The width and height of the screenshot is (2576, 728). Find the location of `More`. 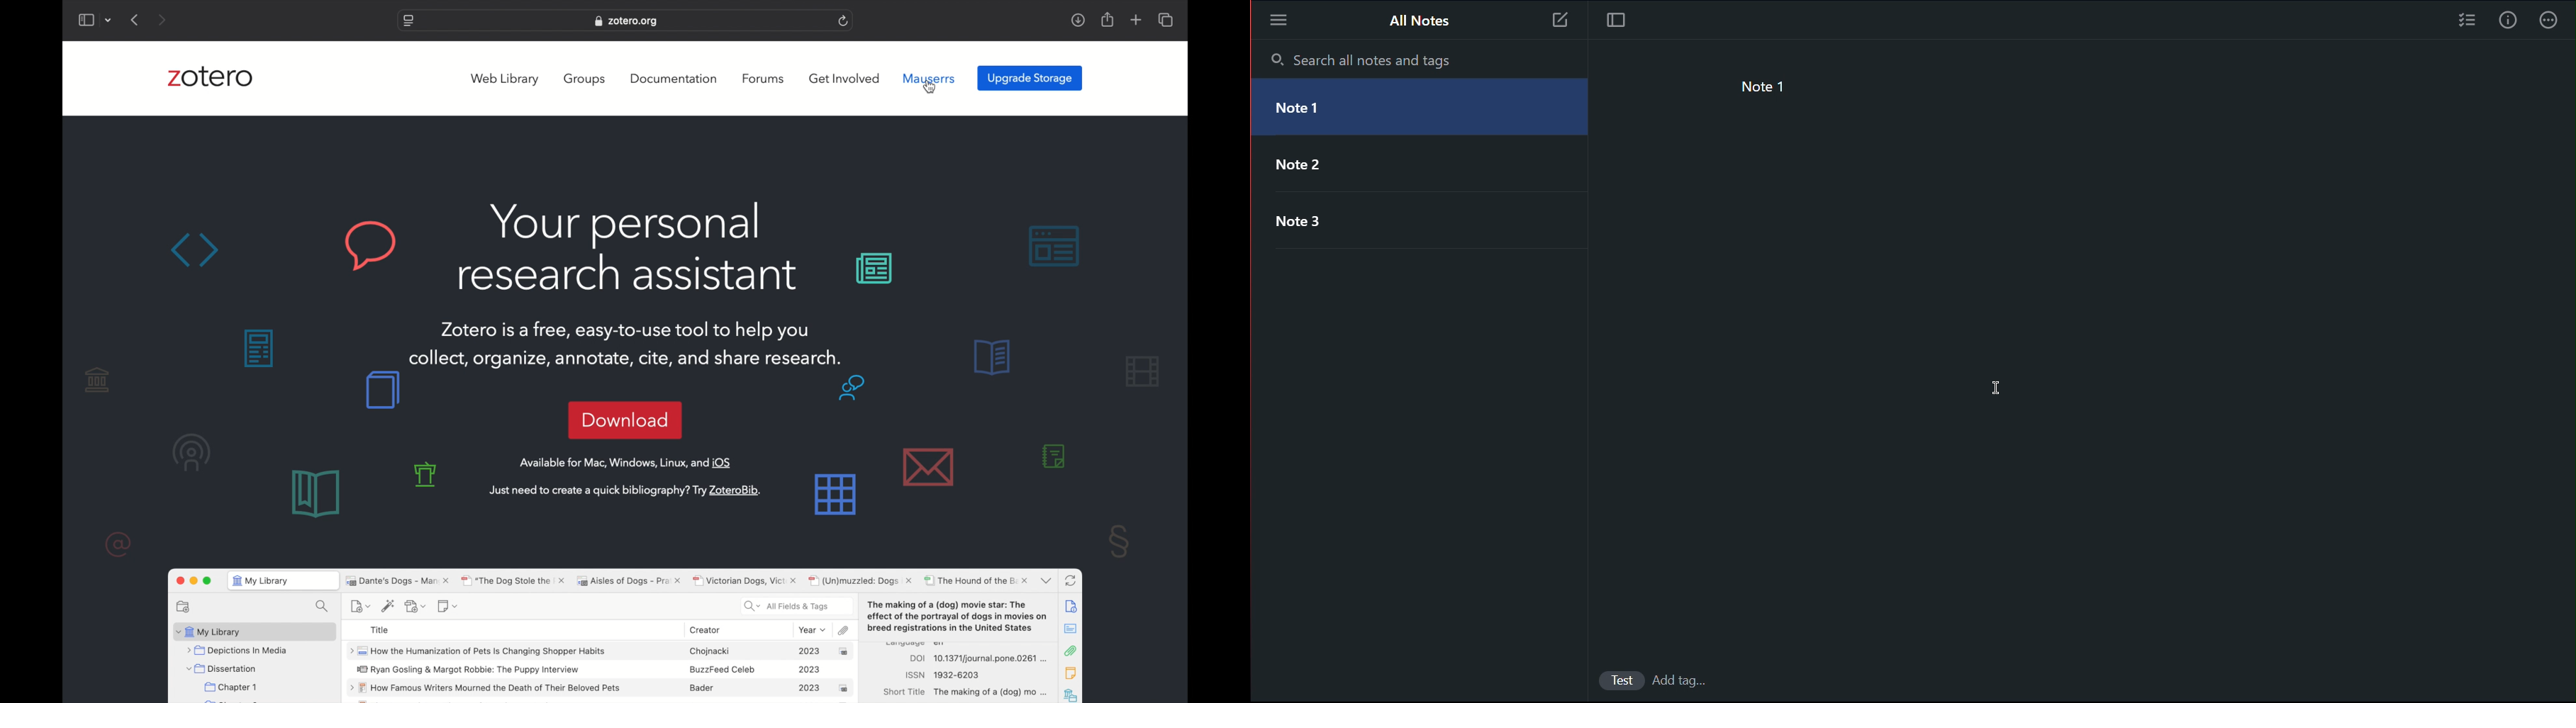

More is located at coordinates (1278, 18).